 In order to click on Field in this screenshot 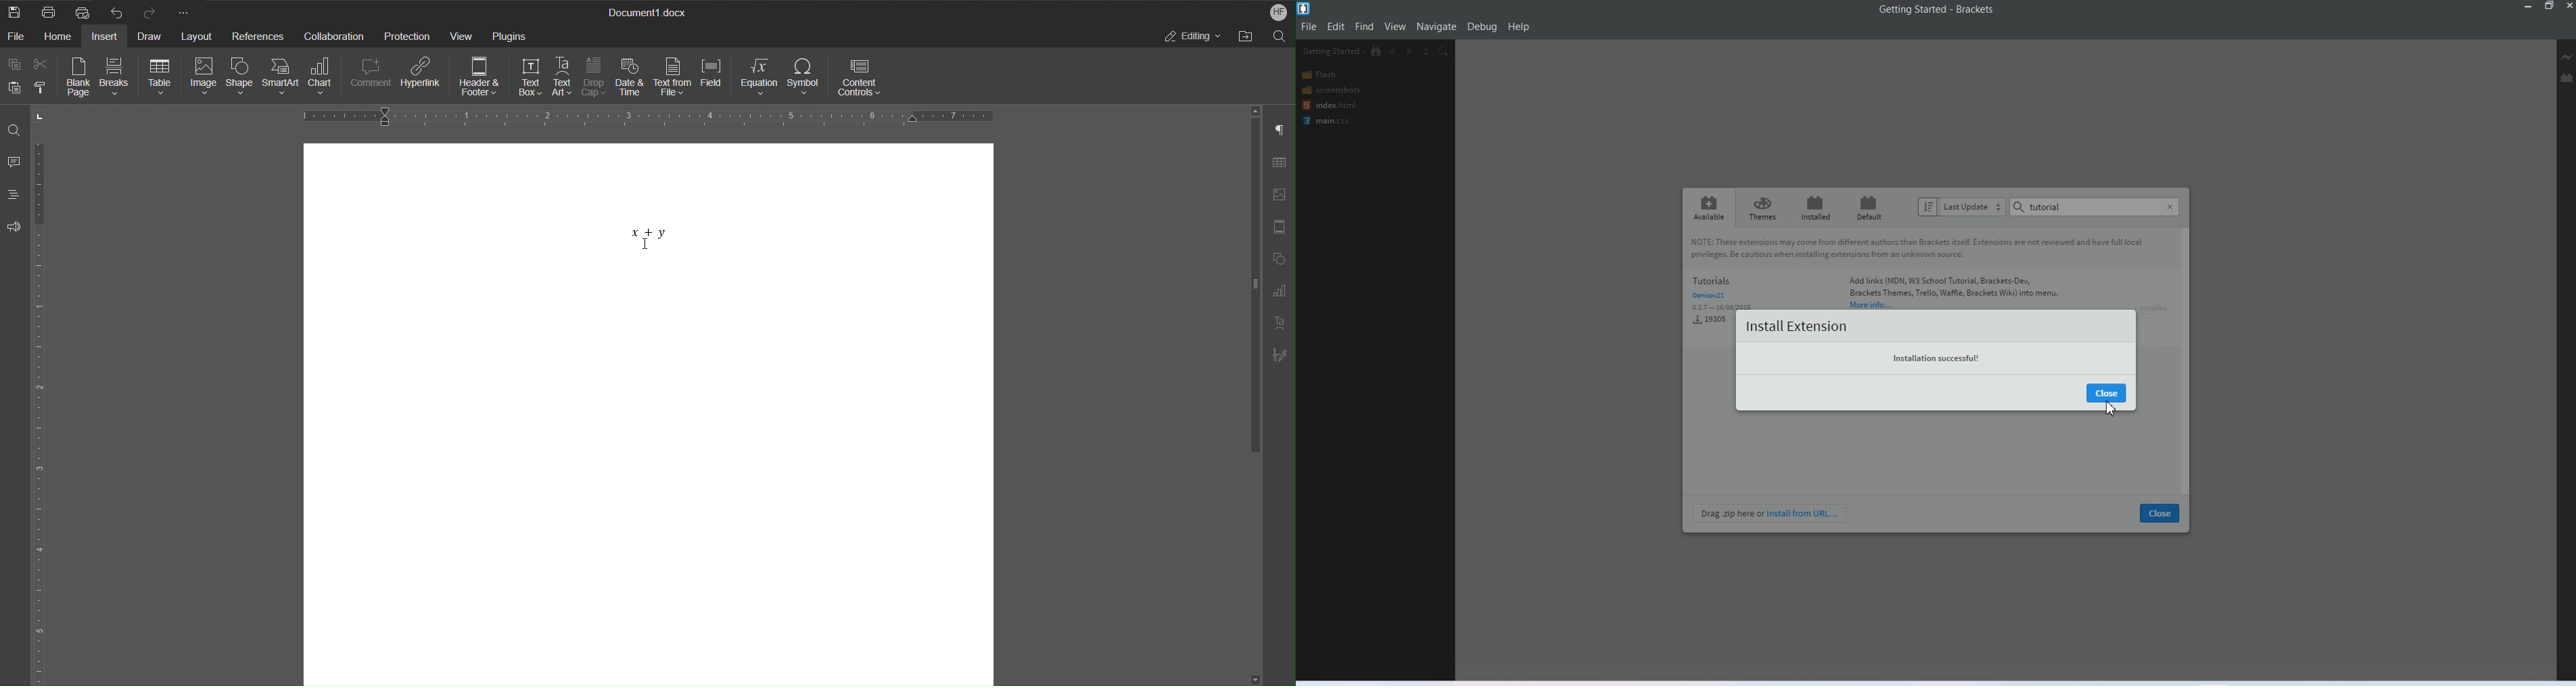, I will do `click(714, 79)`.